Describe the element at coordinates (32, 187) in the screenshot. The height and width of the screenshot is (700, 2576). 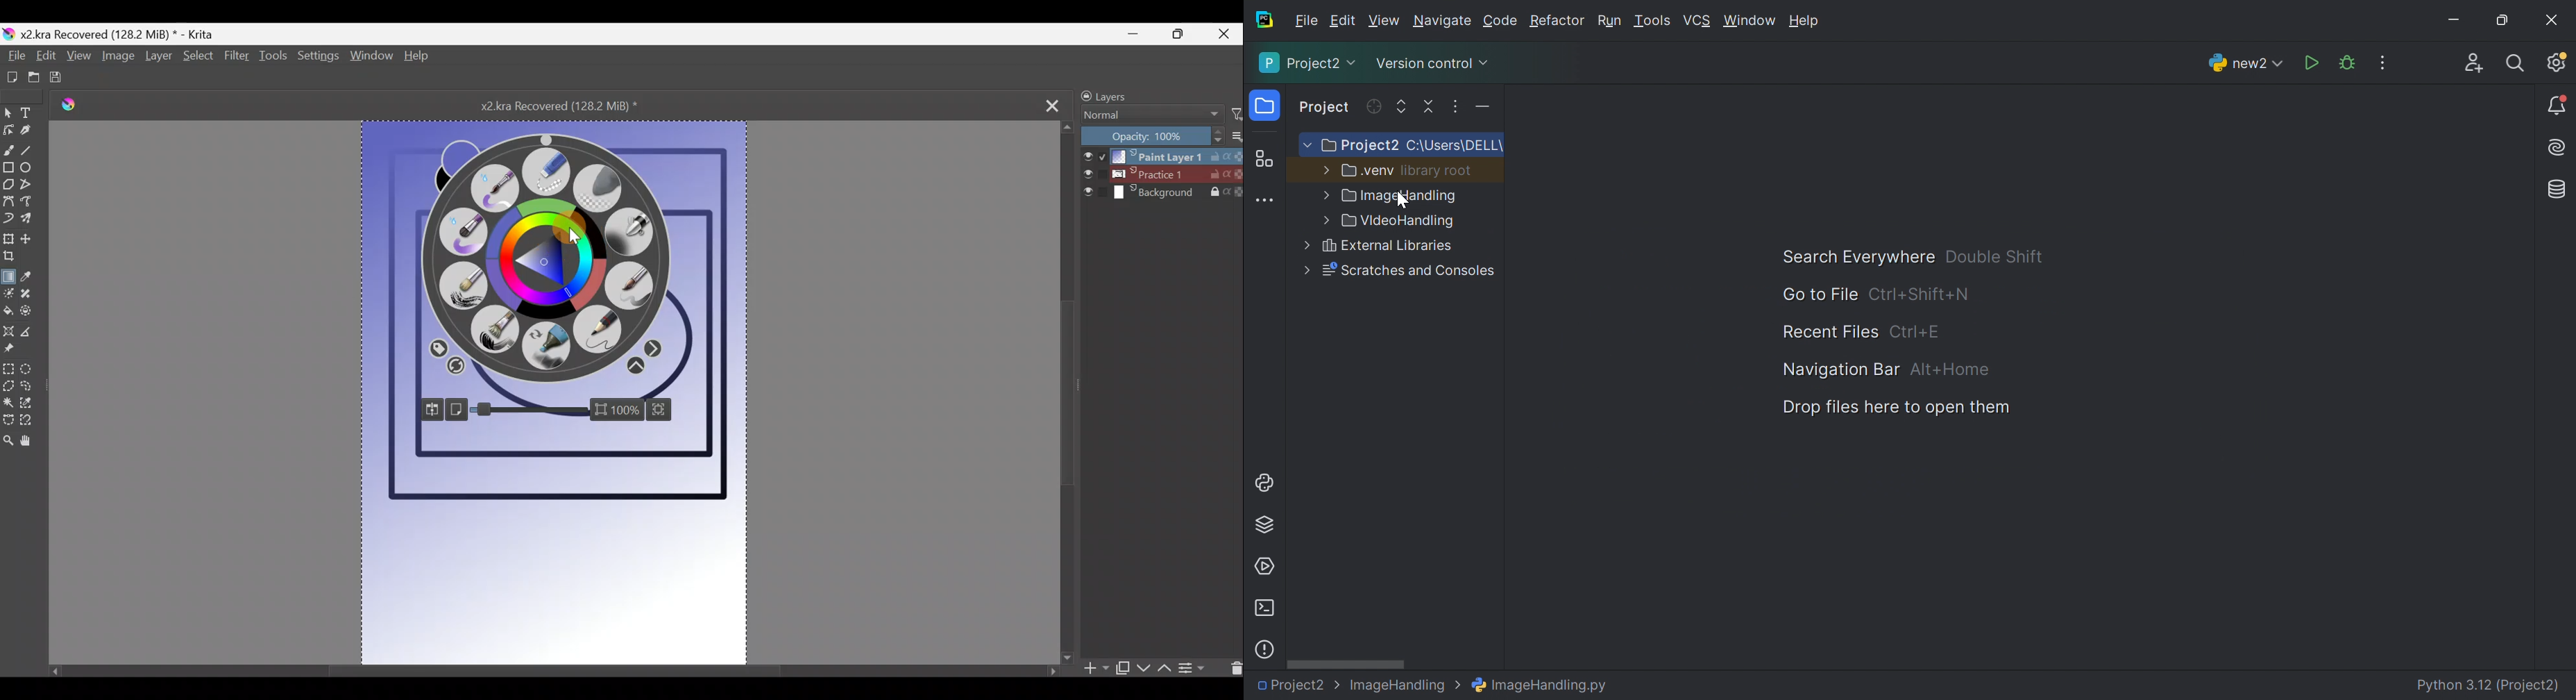
I see `Polyline tool` at that location.